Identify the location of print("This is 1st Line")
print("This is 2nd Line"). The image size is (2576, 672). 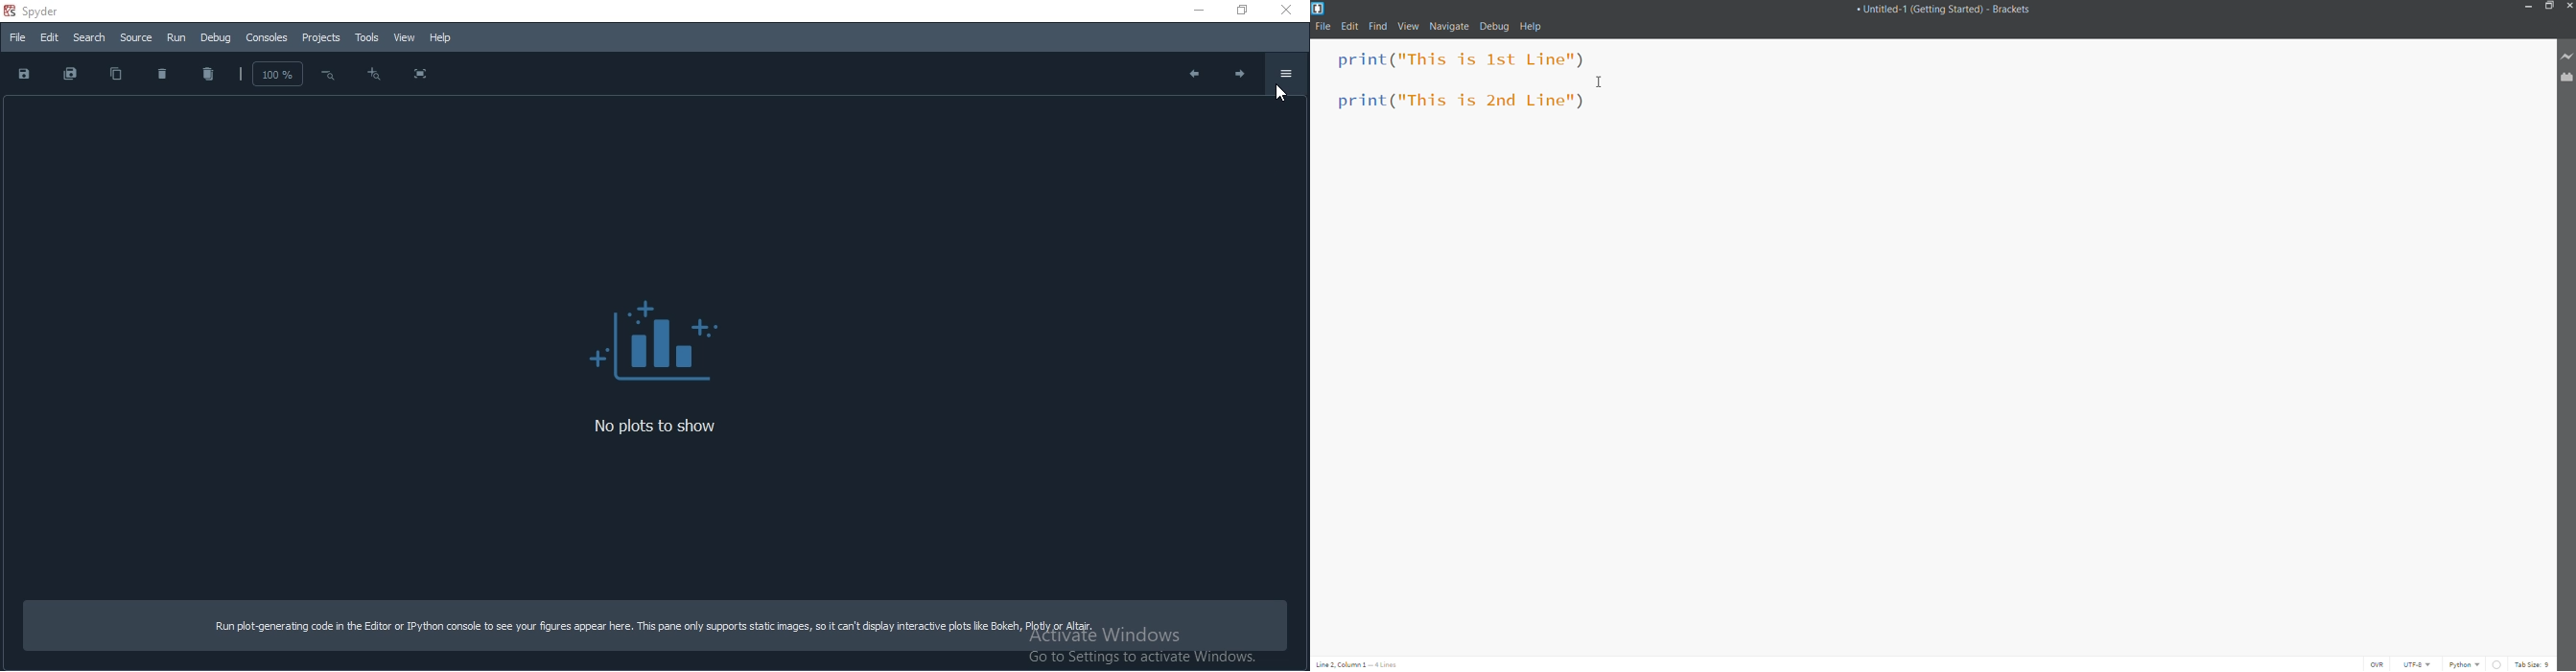
(1458, 82).